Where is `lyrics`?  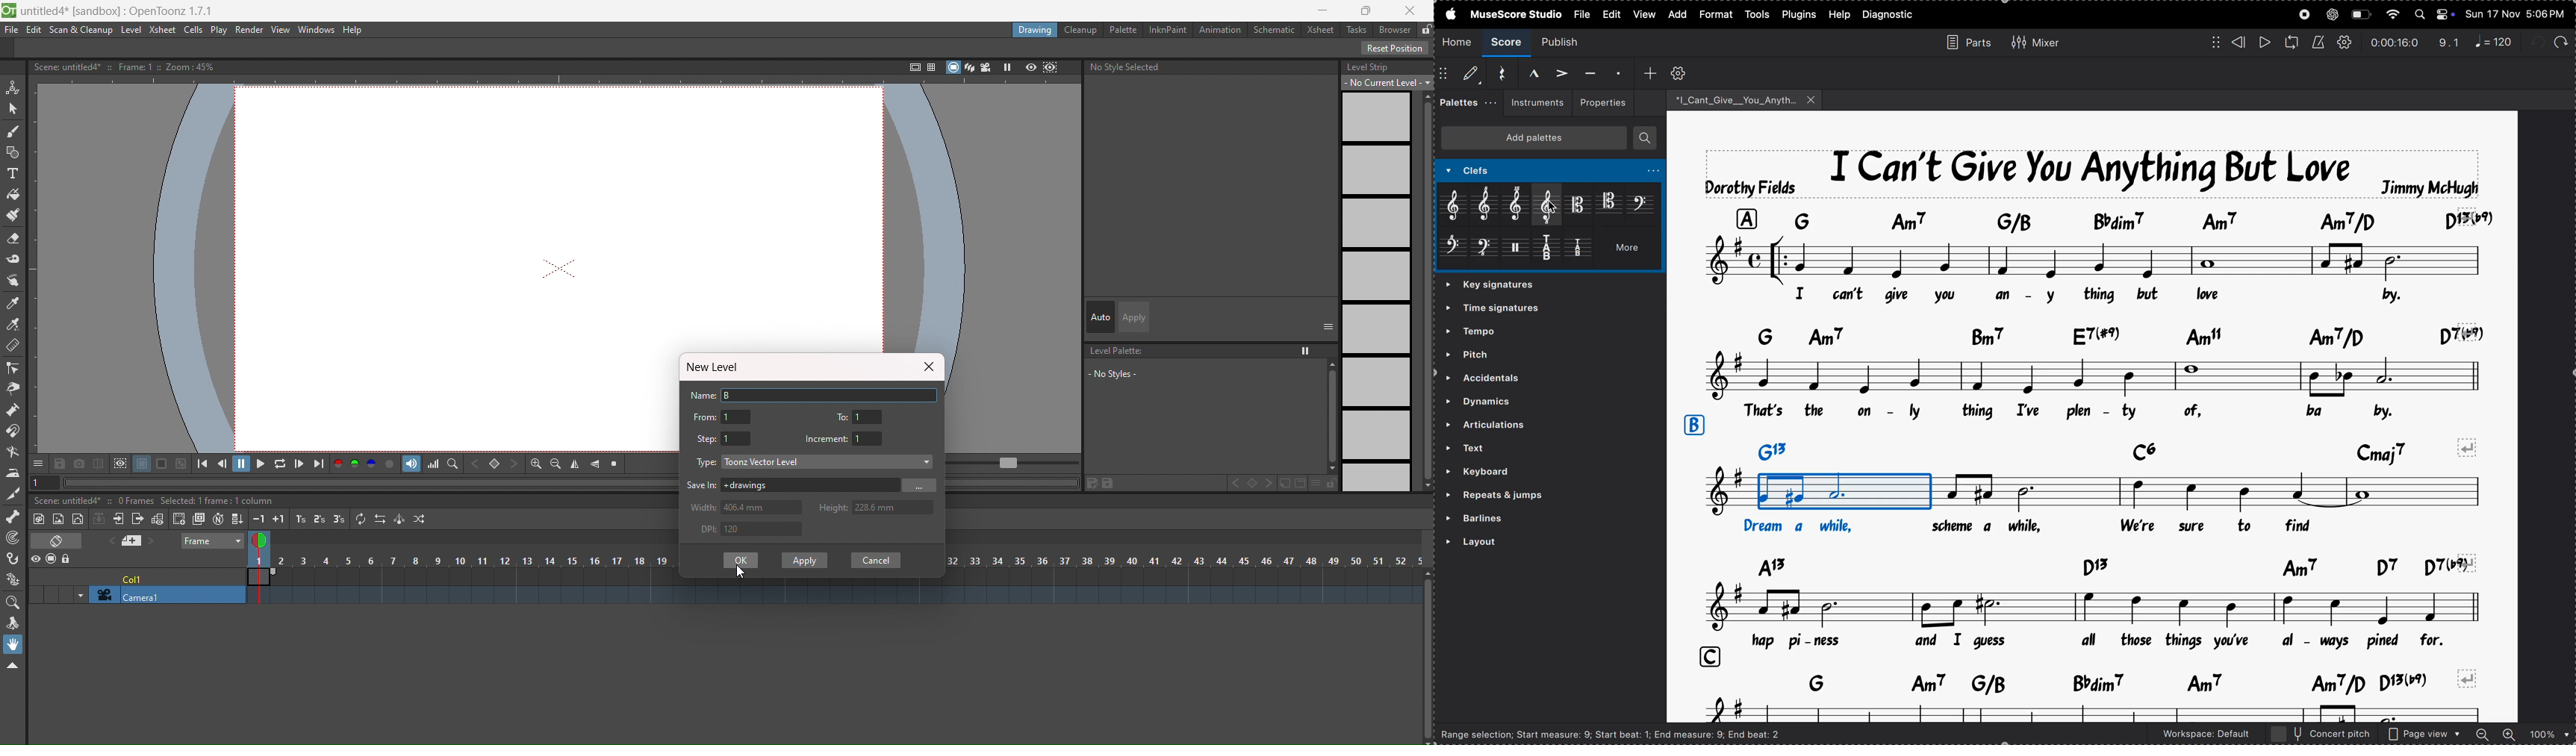 lyrics is located at coordinates (2043, 527).